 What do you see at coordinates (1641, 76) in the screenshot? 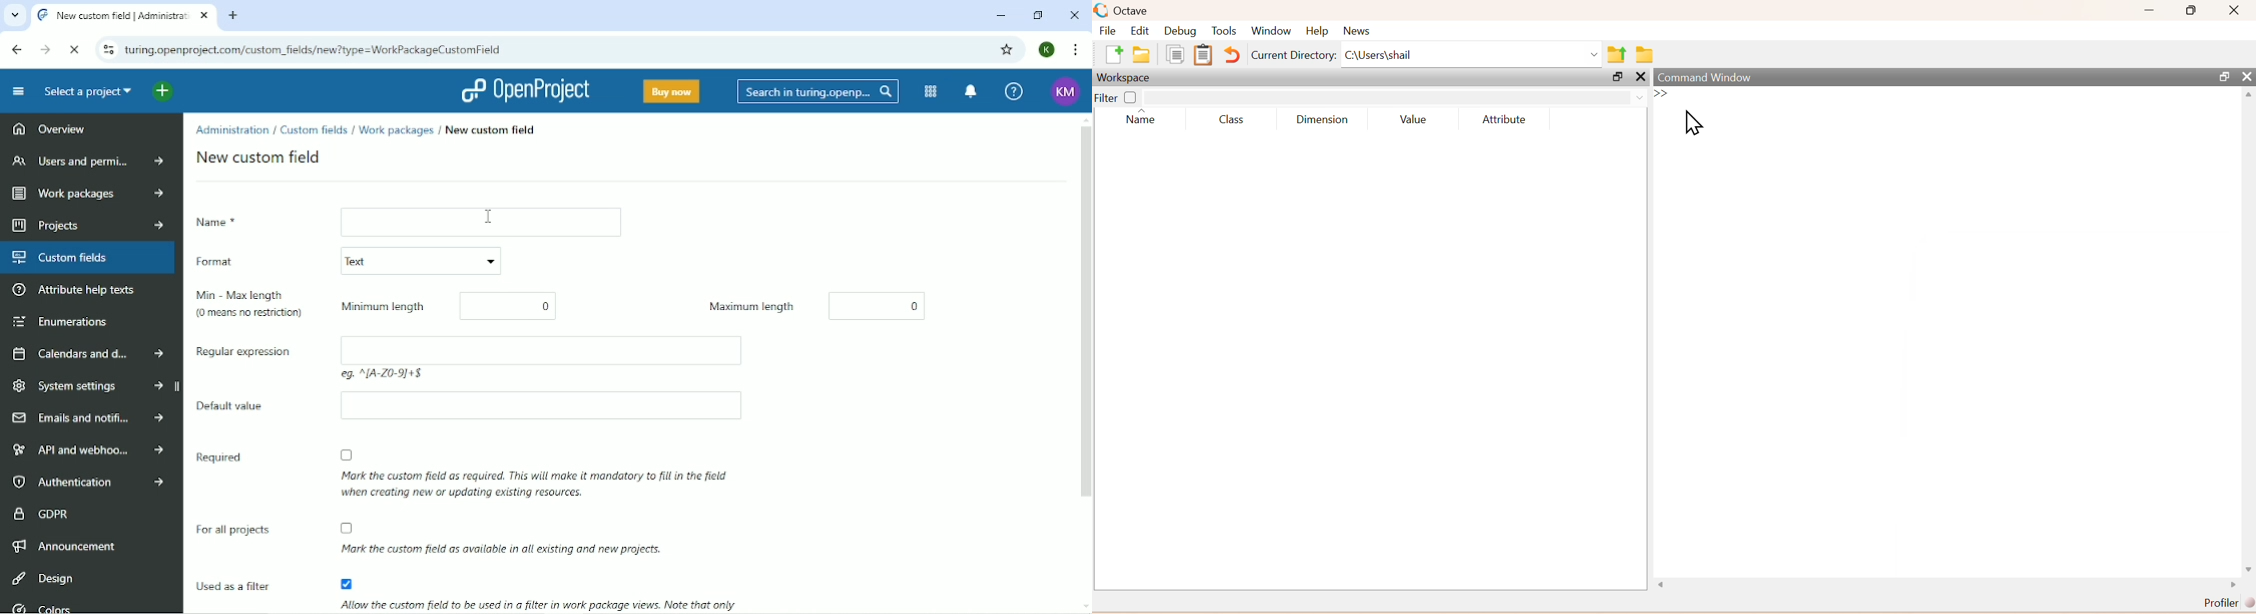
I see `` at bounding box center [1641, 76].